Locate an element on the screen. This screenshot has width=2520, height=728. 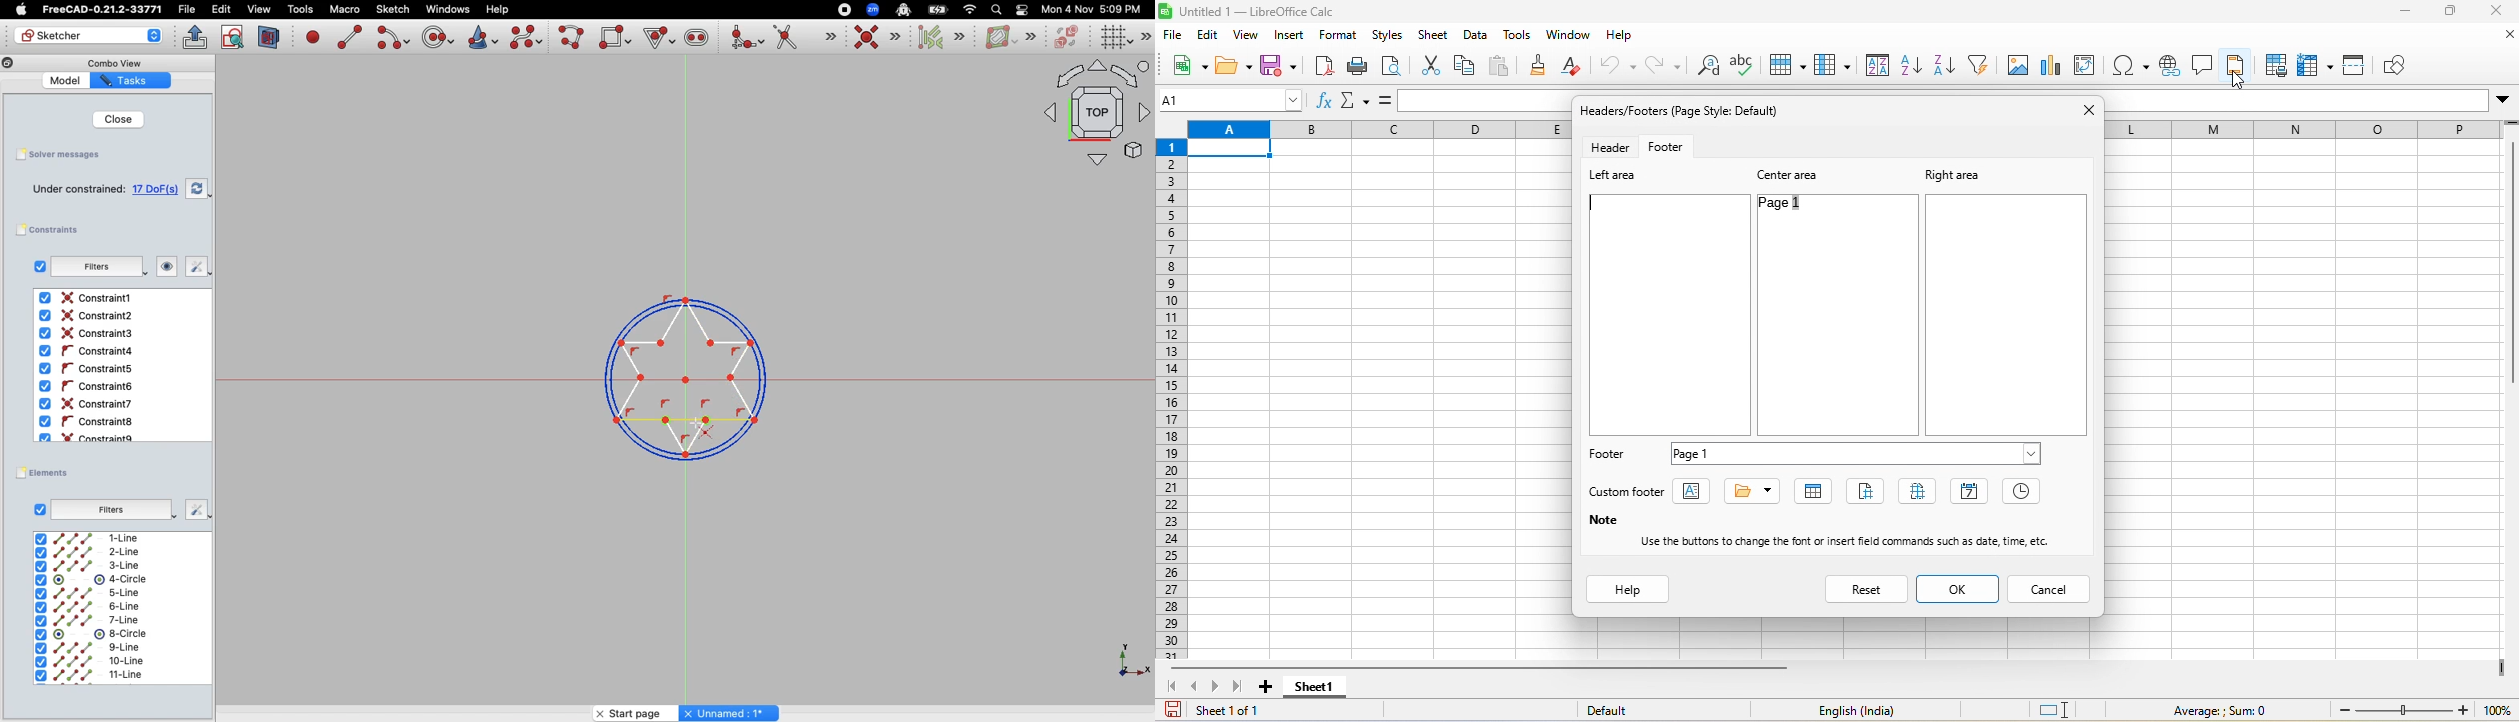
pages is located at coordinates (1922, 493).